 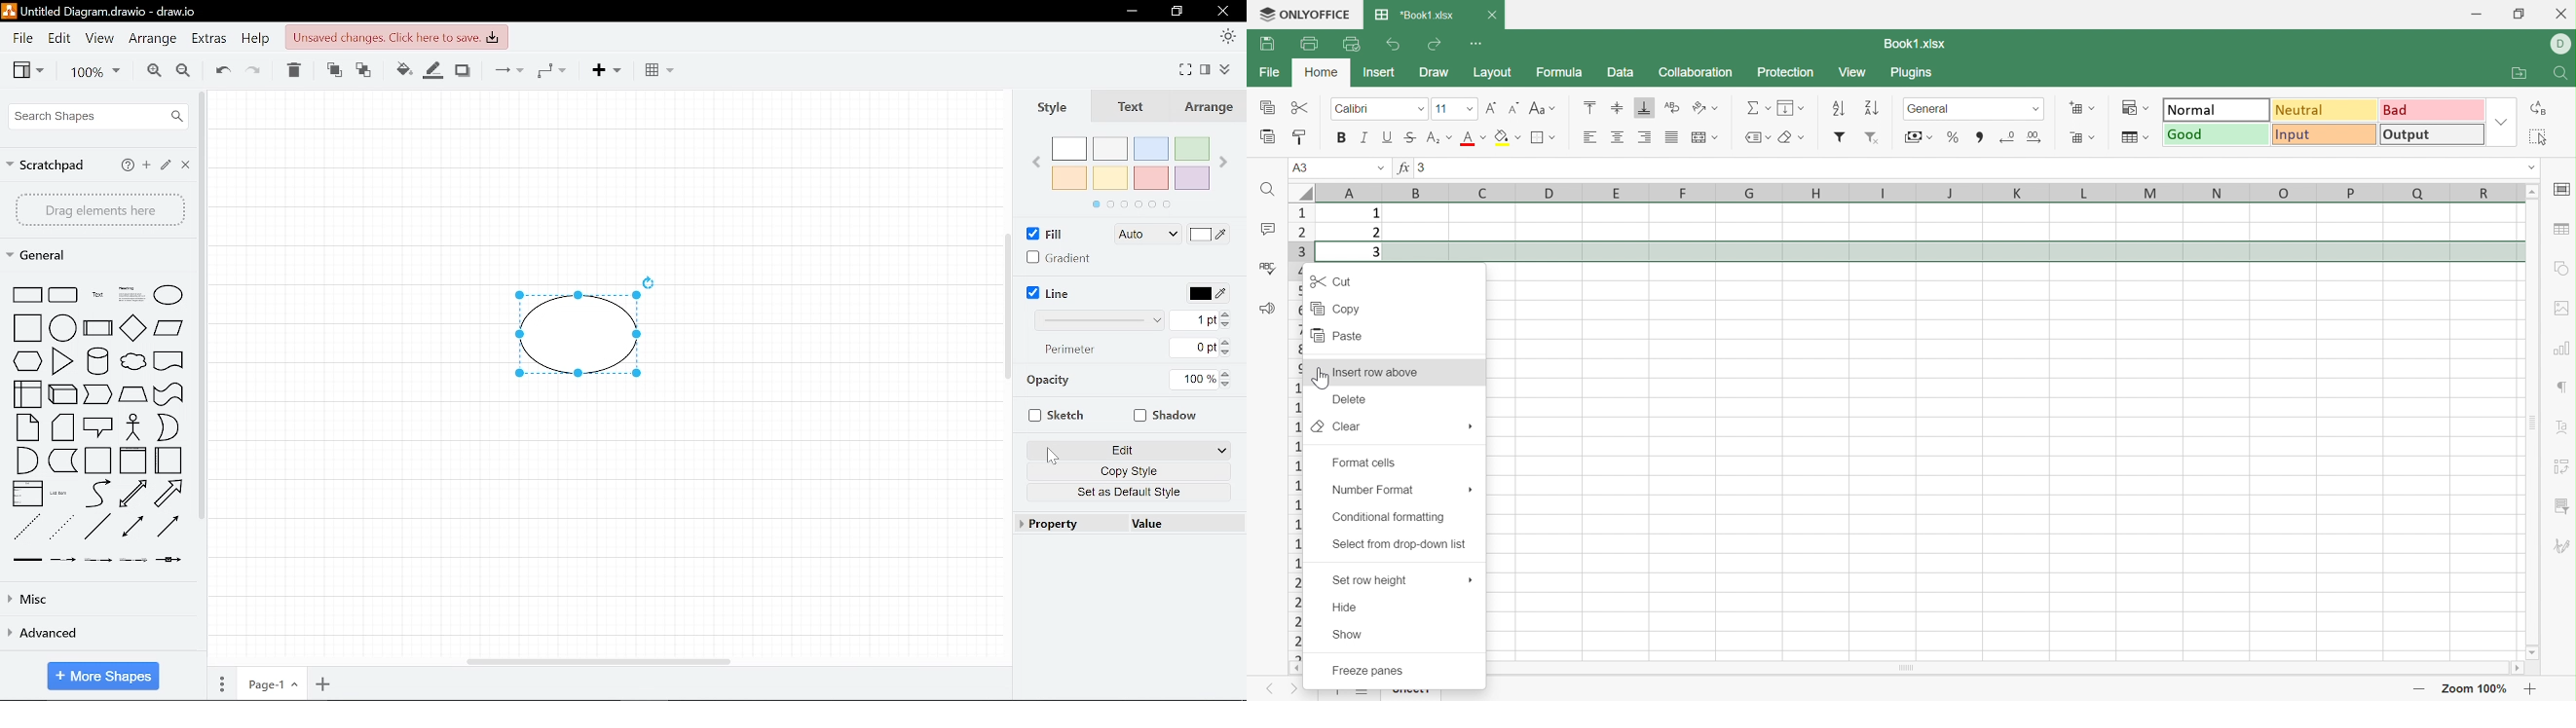 I want to click on More, so click(x=1469, y=488).